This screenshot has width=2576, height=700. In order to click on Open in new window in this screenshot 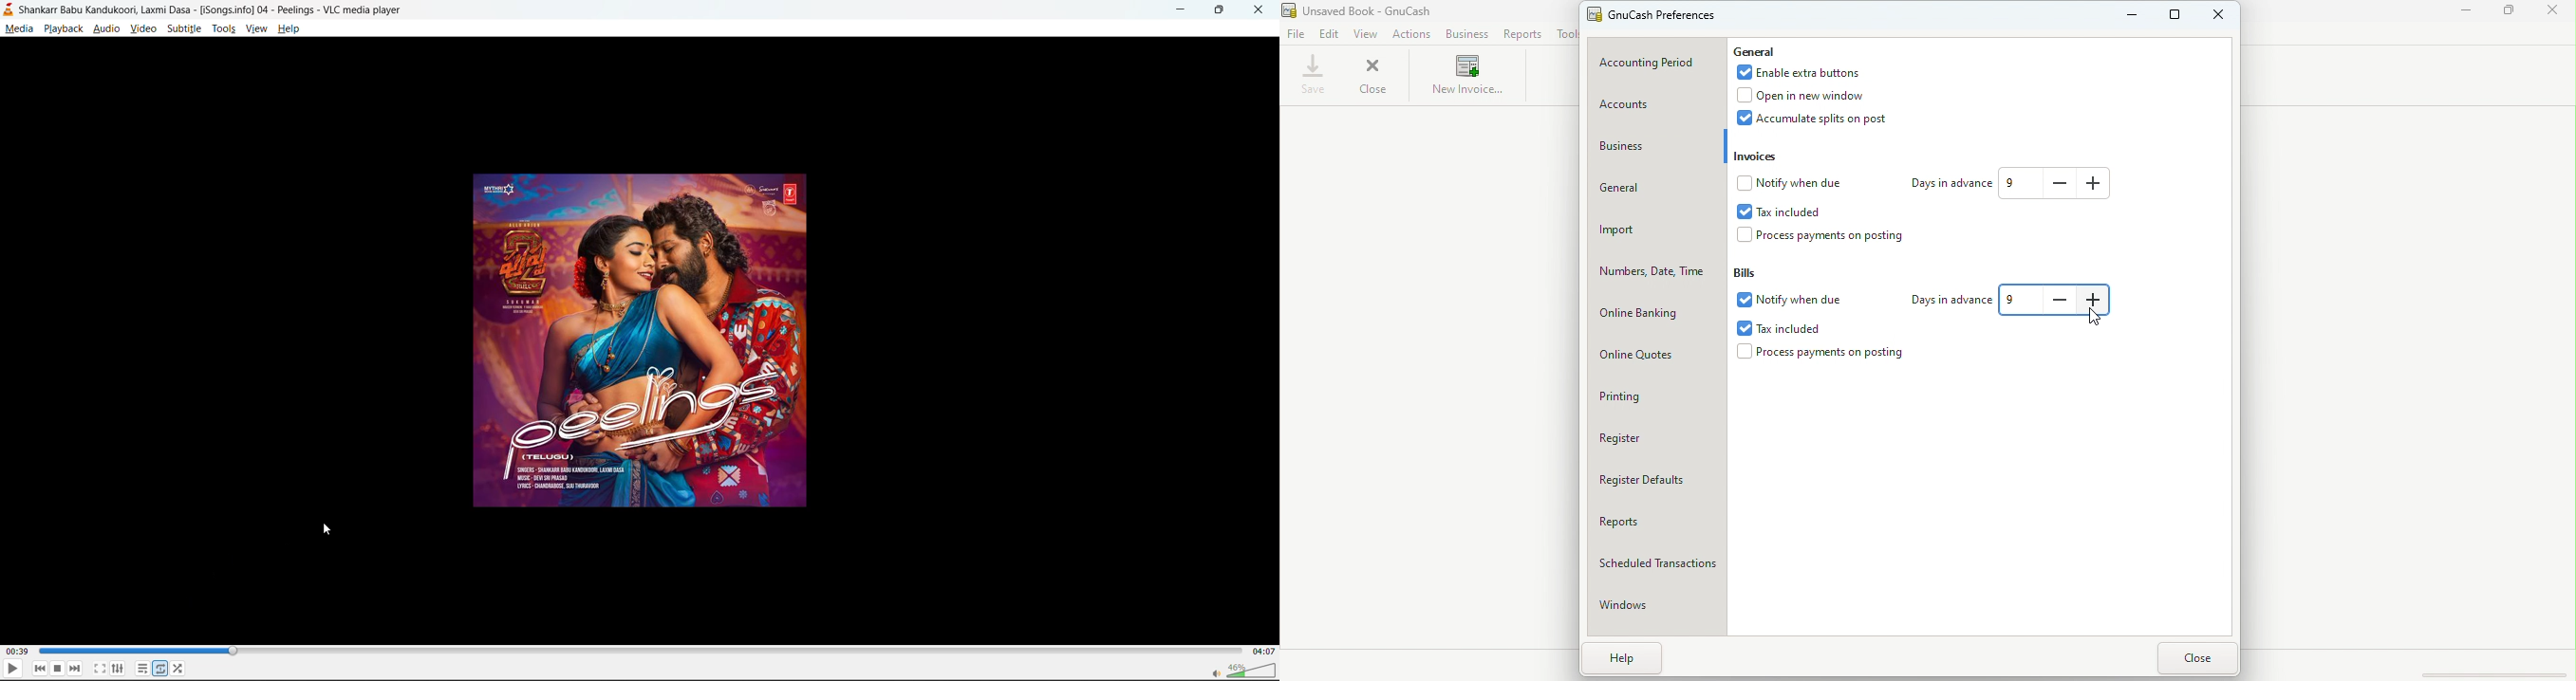, I will do `click(1813, 97)`.